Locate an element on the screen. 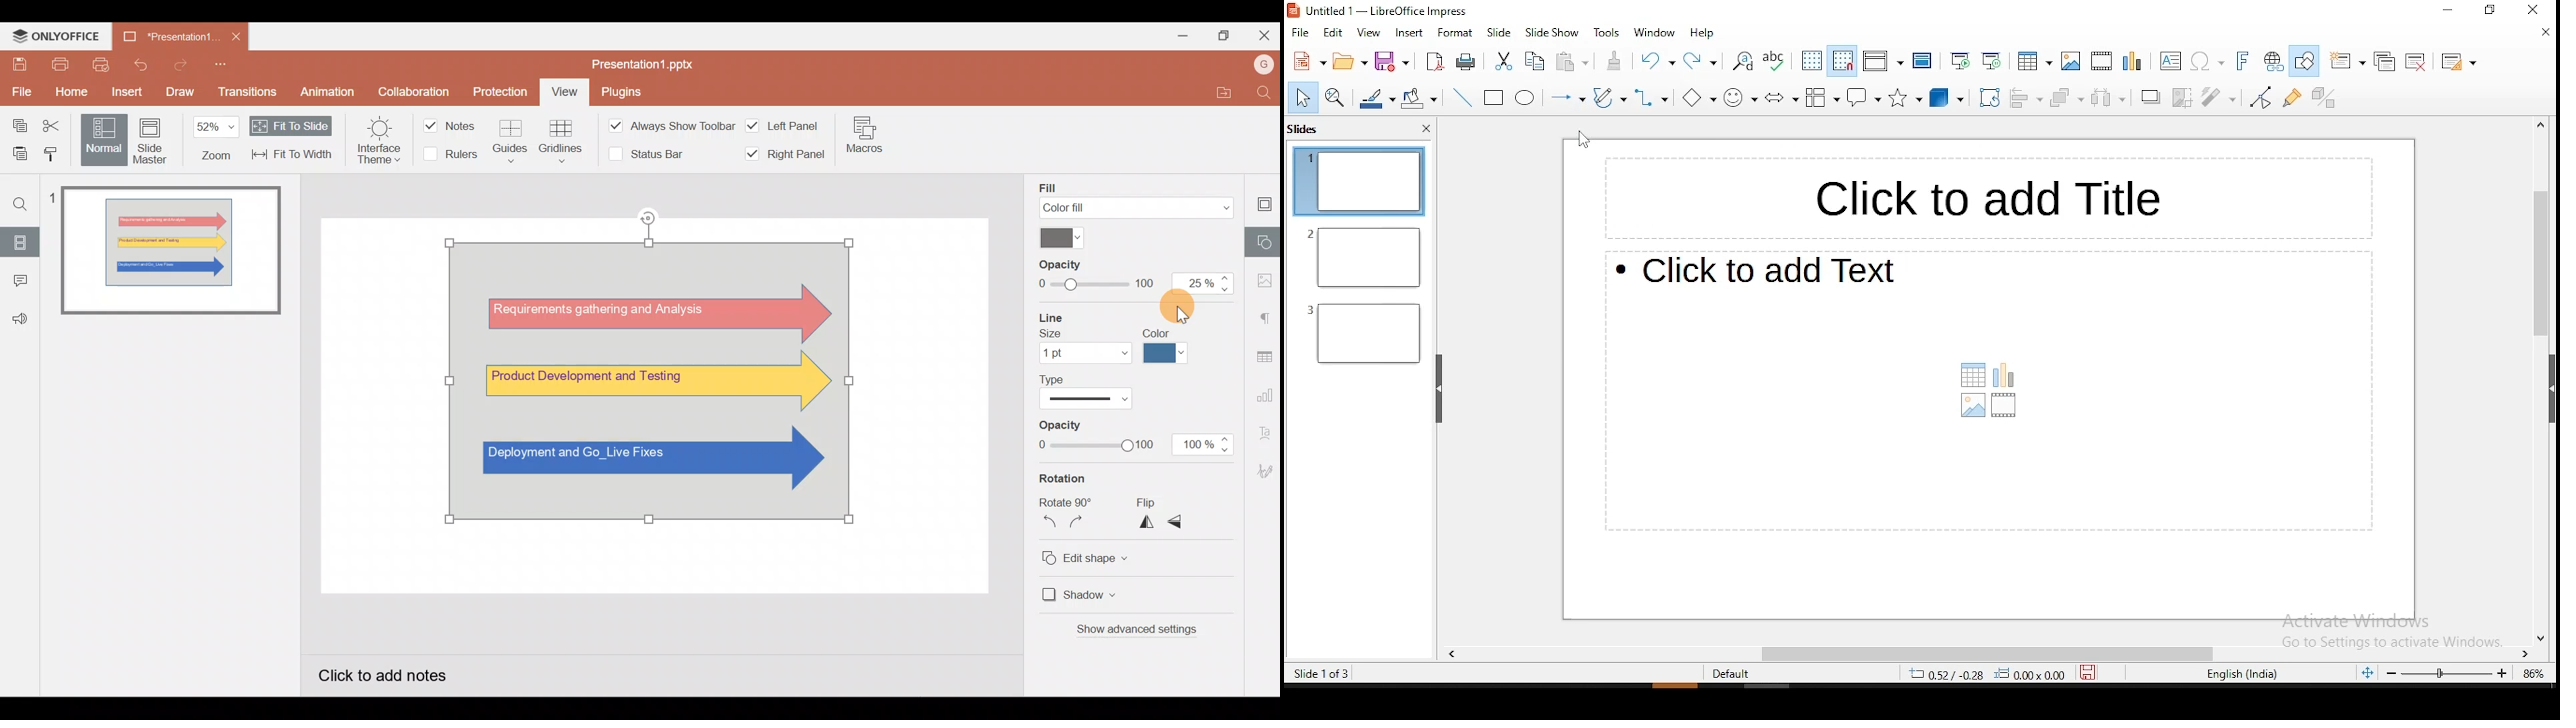 The height and width of the screenshot is (728, 2576). edit is located at coordinates (1336, 33).